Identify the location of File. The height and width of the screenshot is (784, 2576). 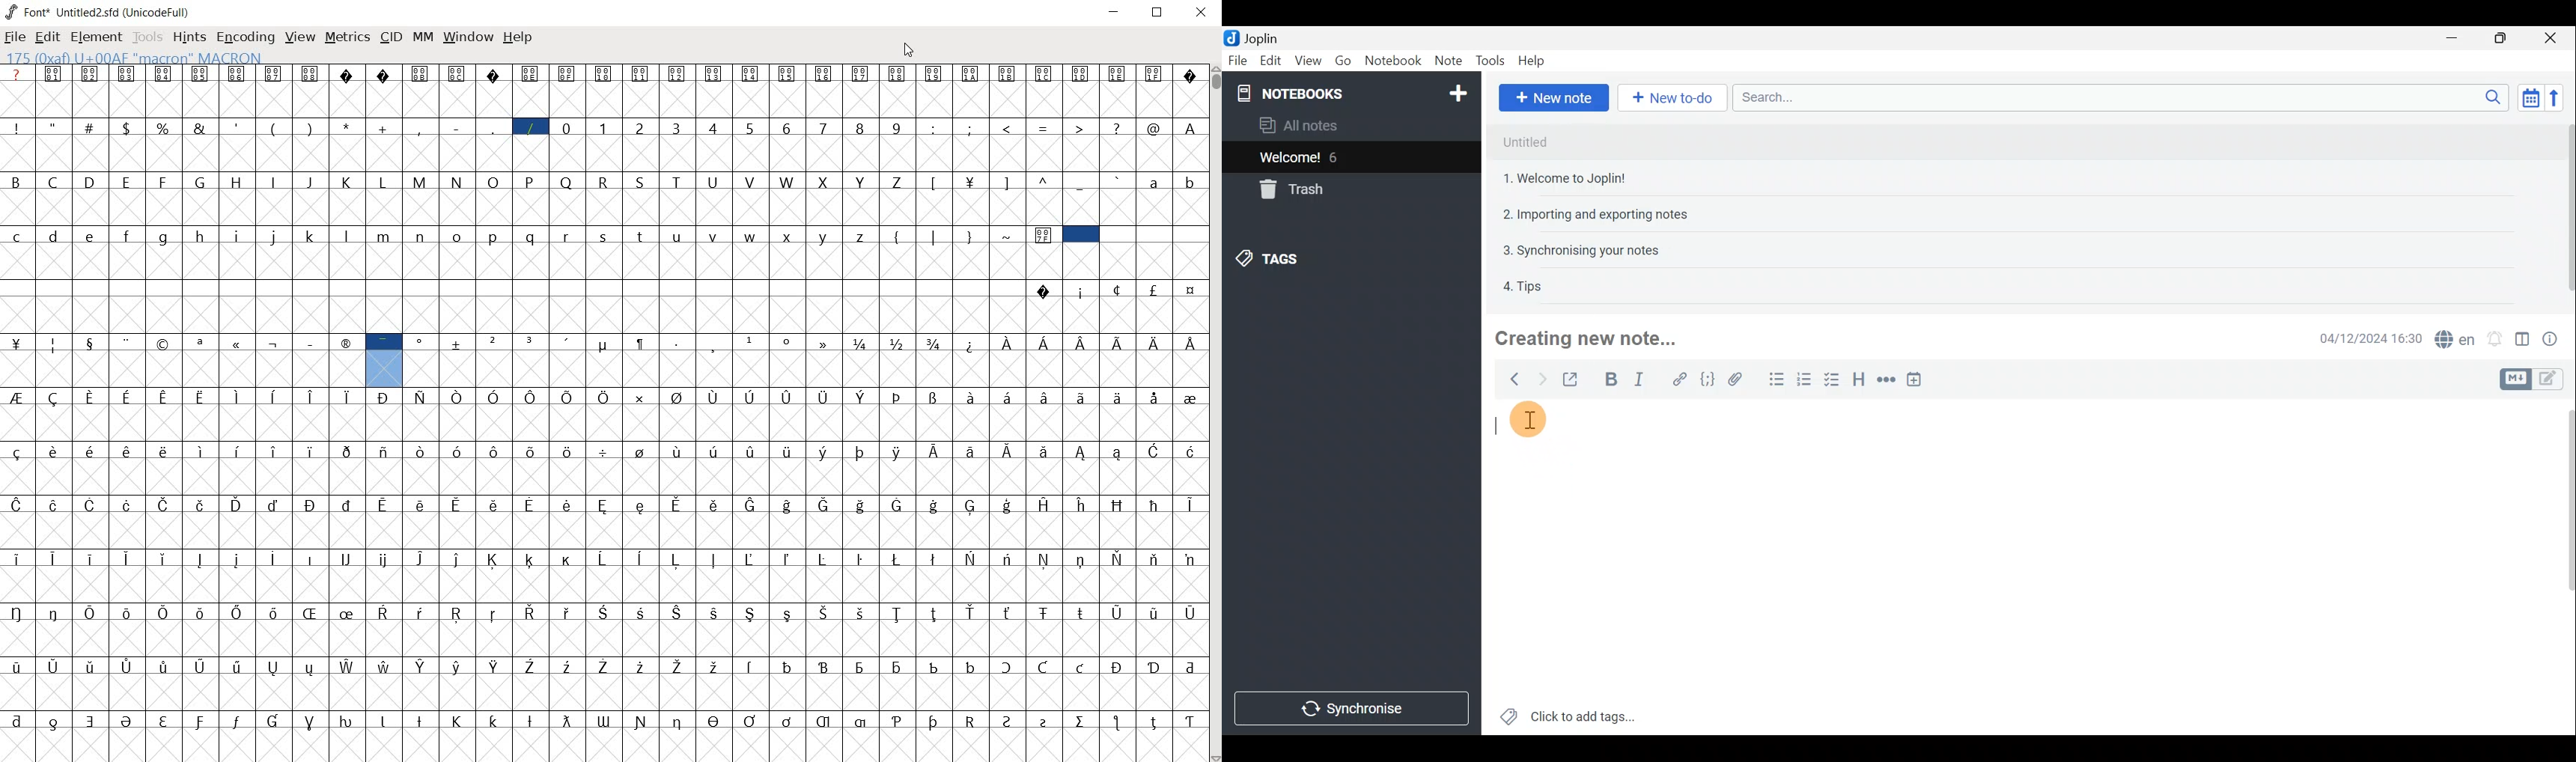
(1237, 59).